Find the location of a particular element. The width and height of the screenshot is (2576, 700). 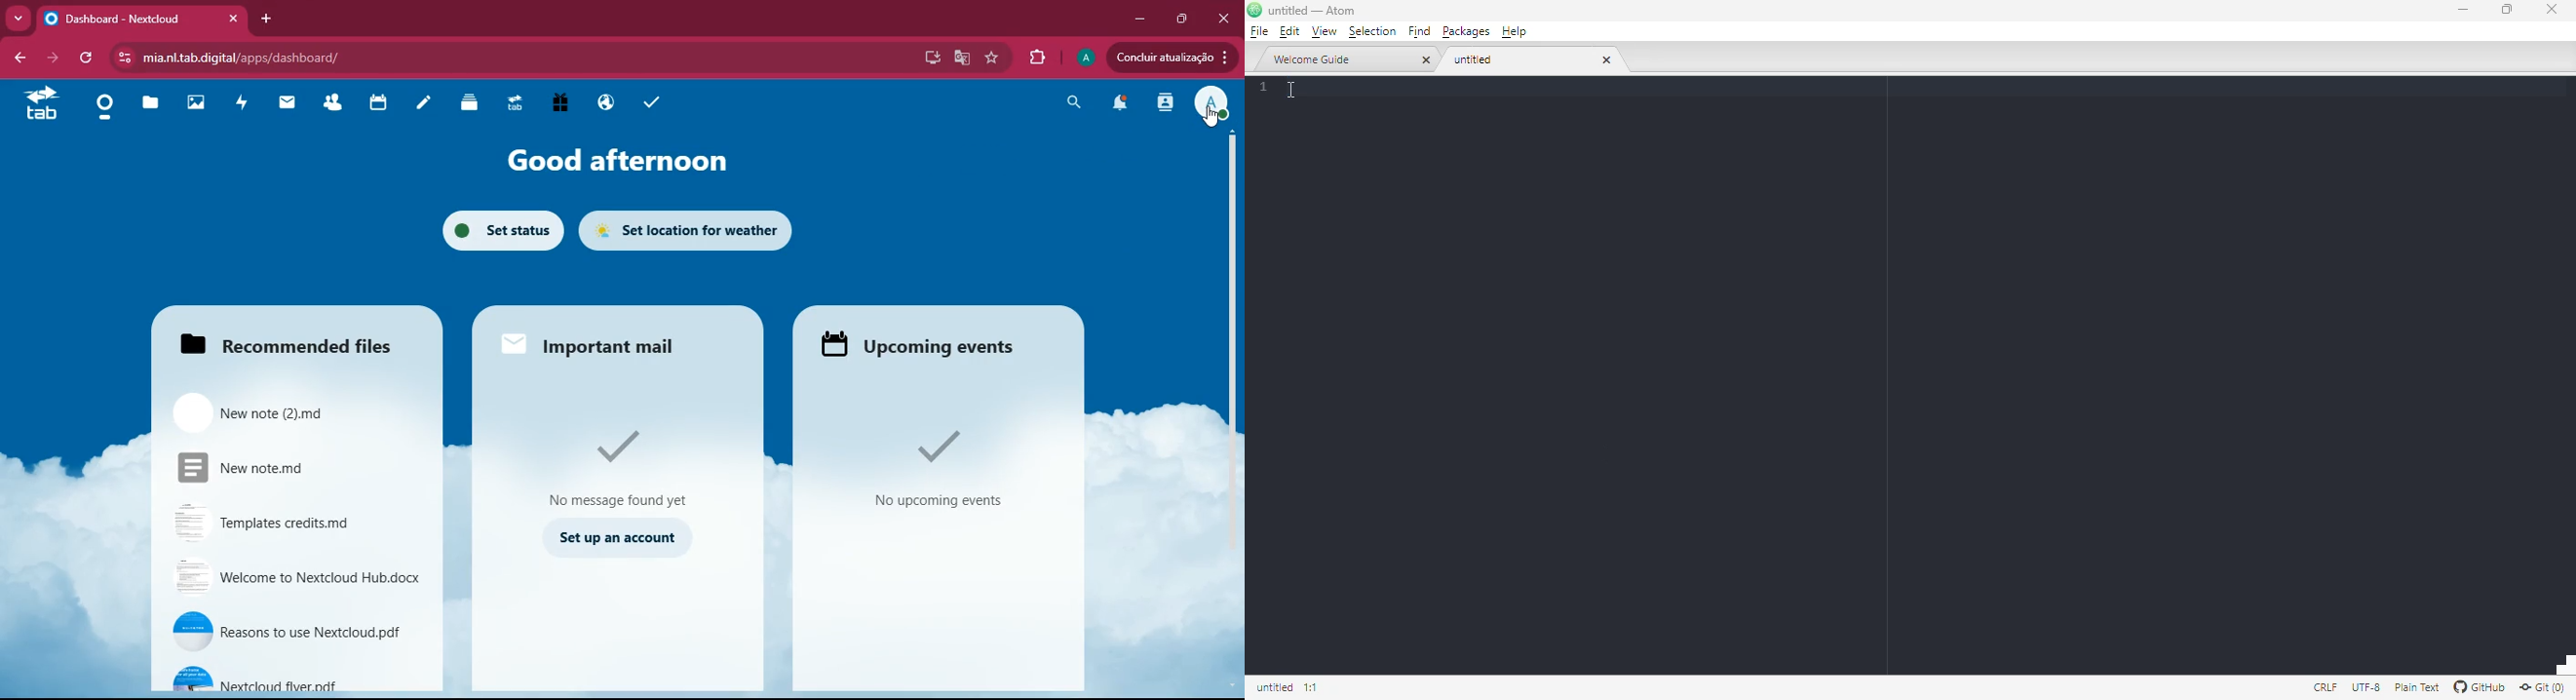

notifications is located at coordinates (1118, 104).